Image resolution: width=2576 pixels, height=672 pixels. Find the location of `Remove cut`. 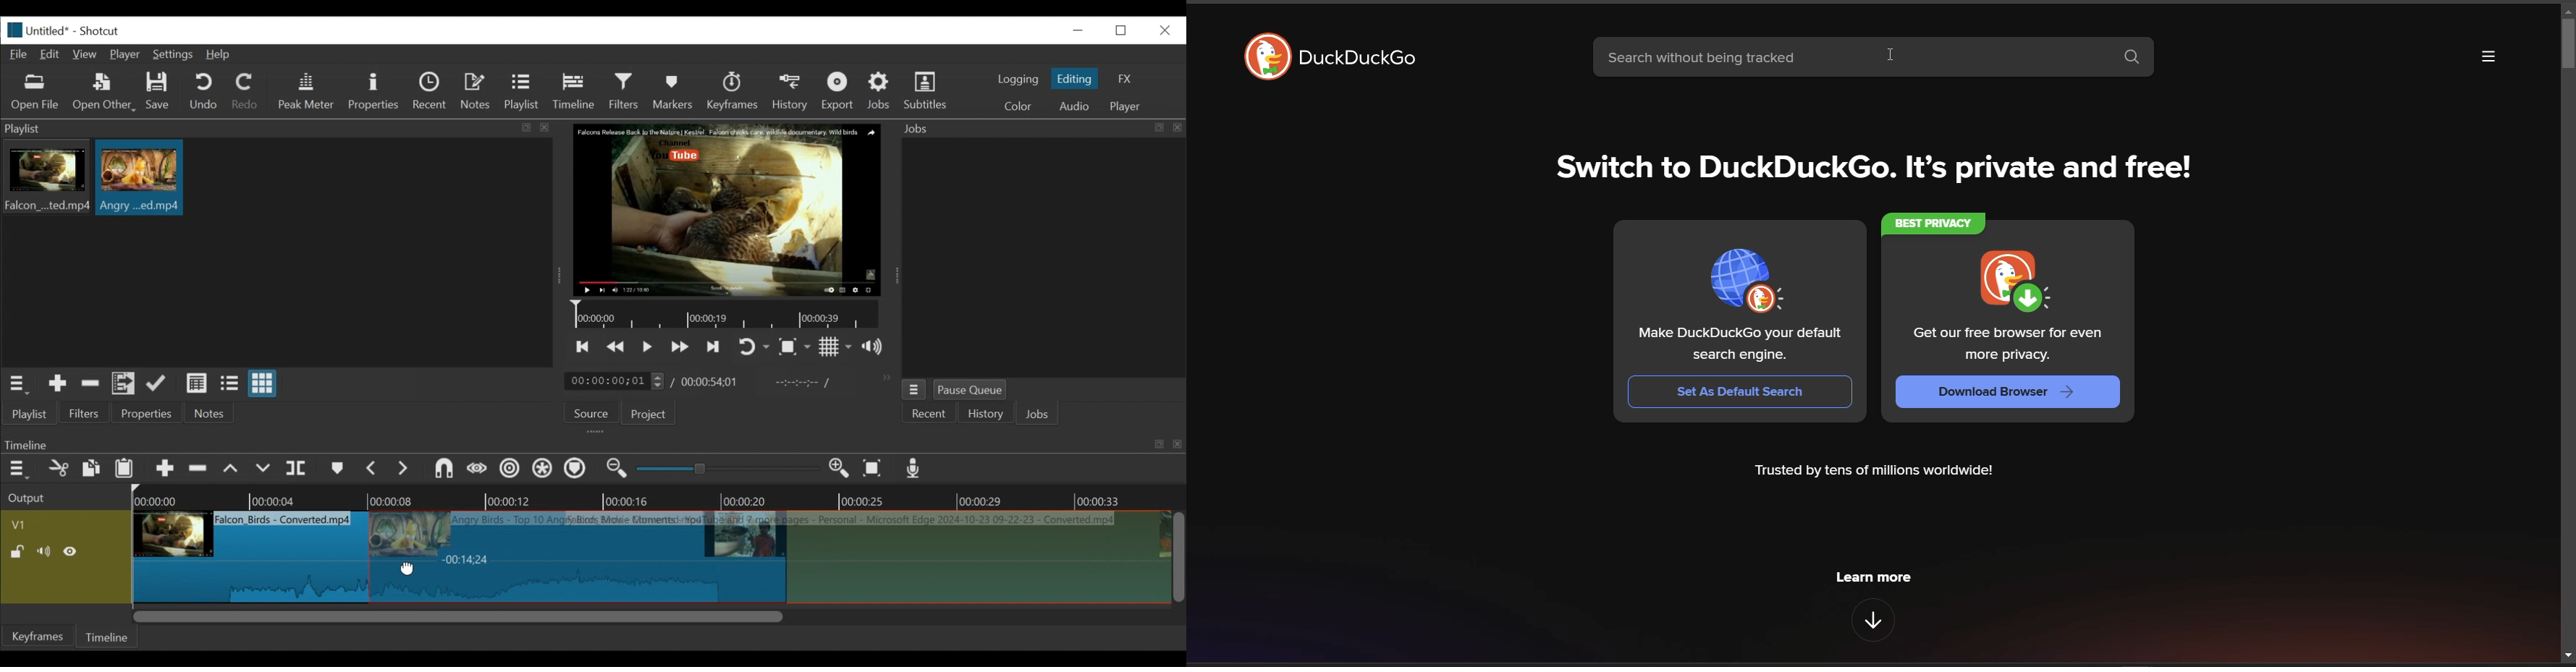

Remove cut is located at coordinates (200, 471).